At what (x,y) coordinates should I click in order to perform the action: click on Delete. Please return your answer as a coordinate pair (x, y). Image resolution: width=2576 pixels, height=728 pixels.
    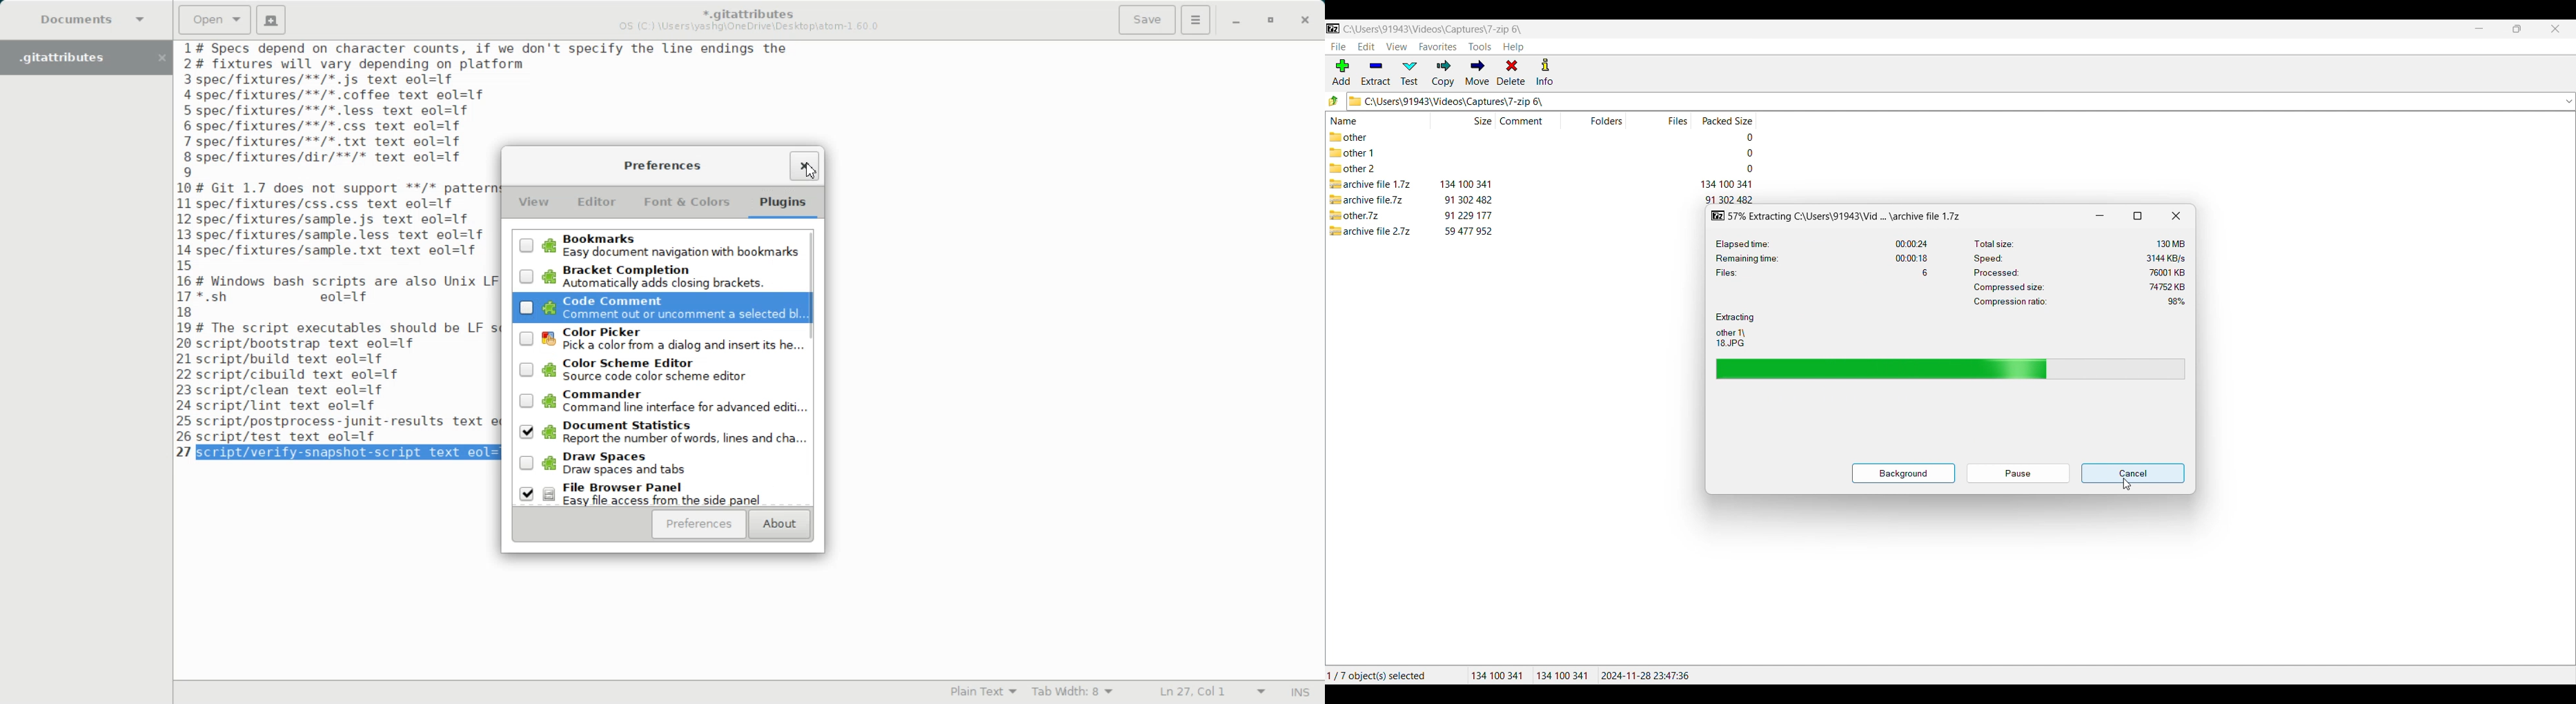
    Looking at the image, I should click on (1511, 72).